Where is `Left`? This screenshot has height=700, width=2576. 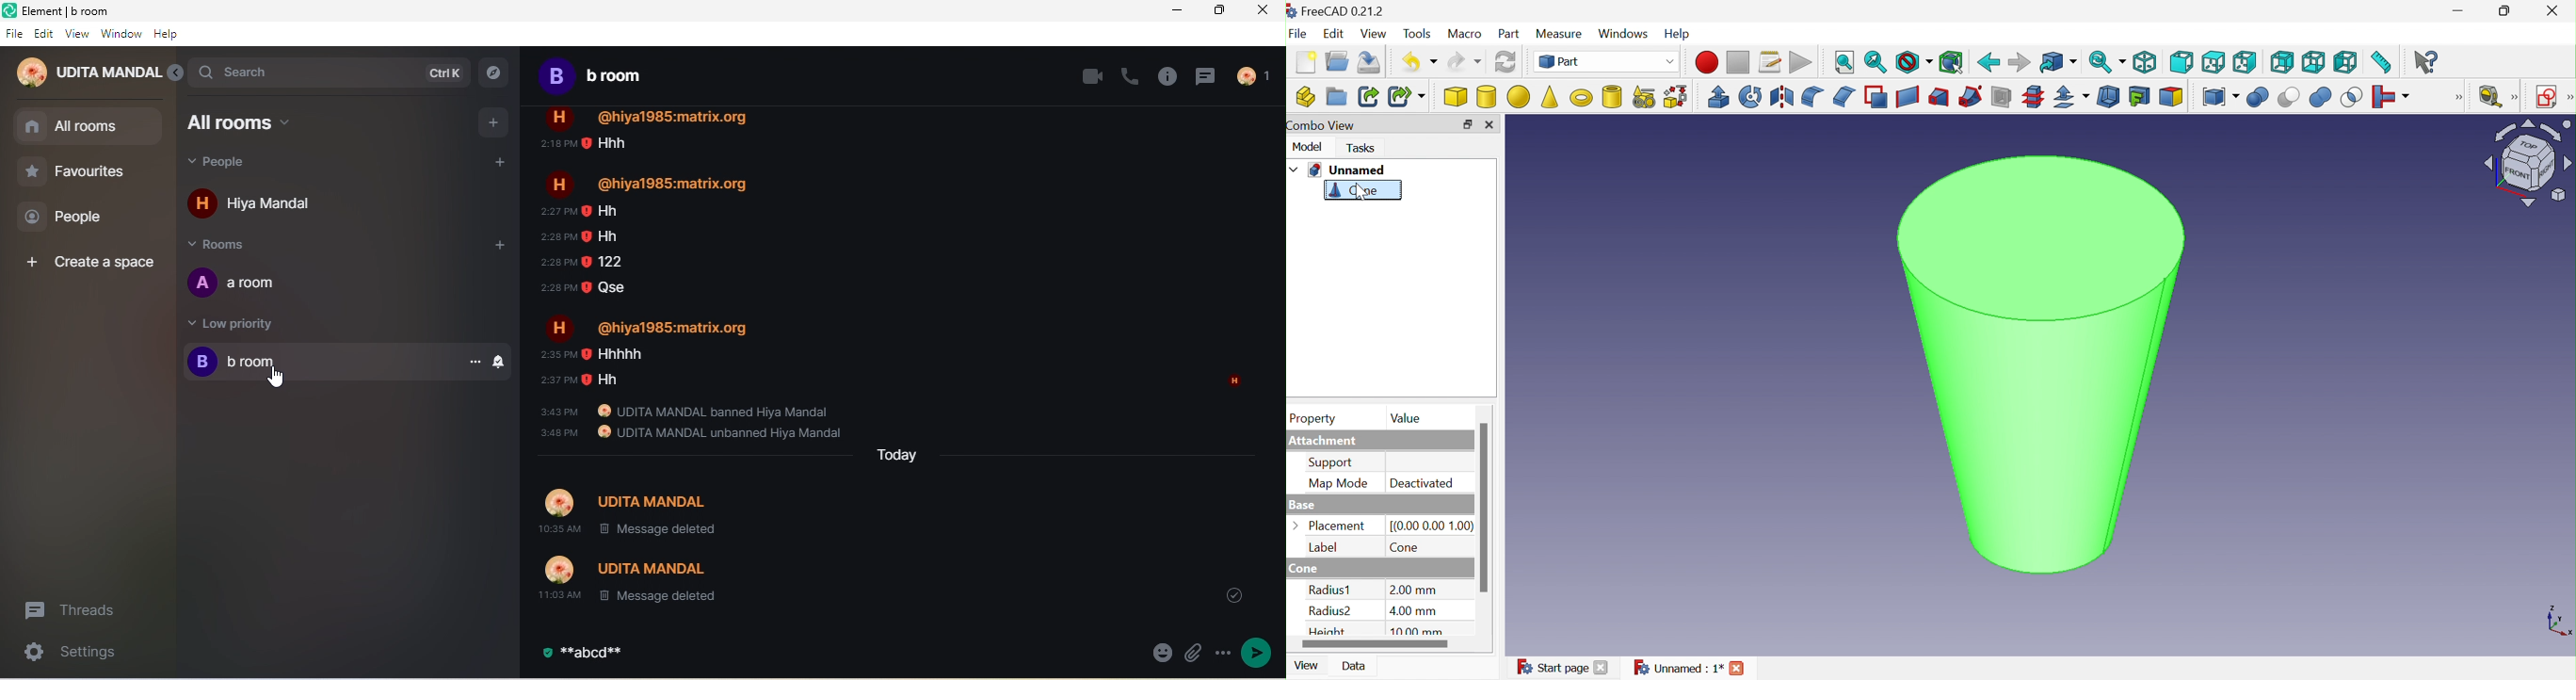
Left is located at coordinates (2346, 65).